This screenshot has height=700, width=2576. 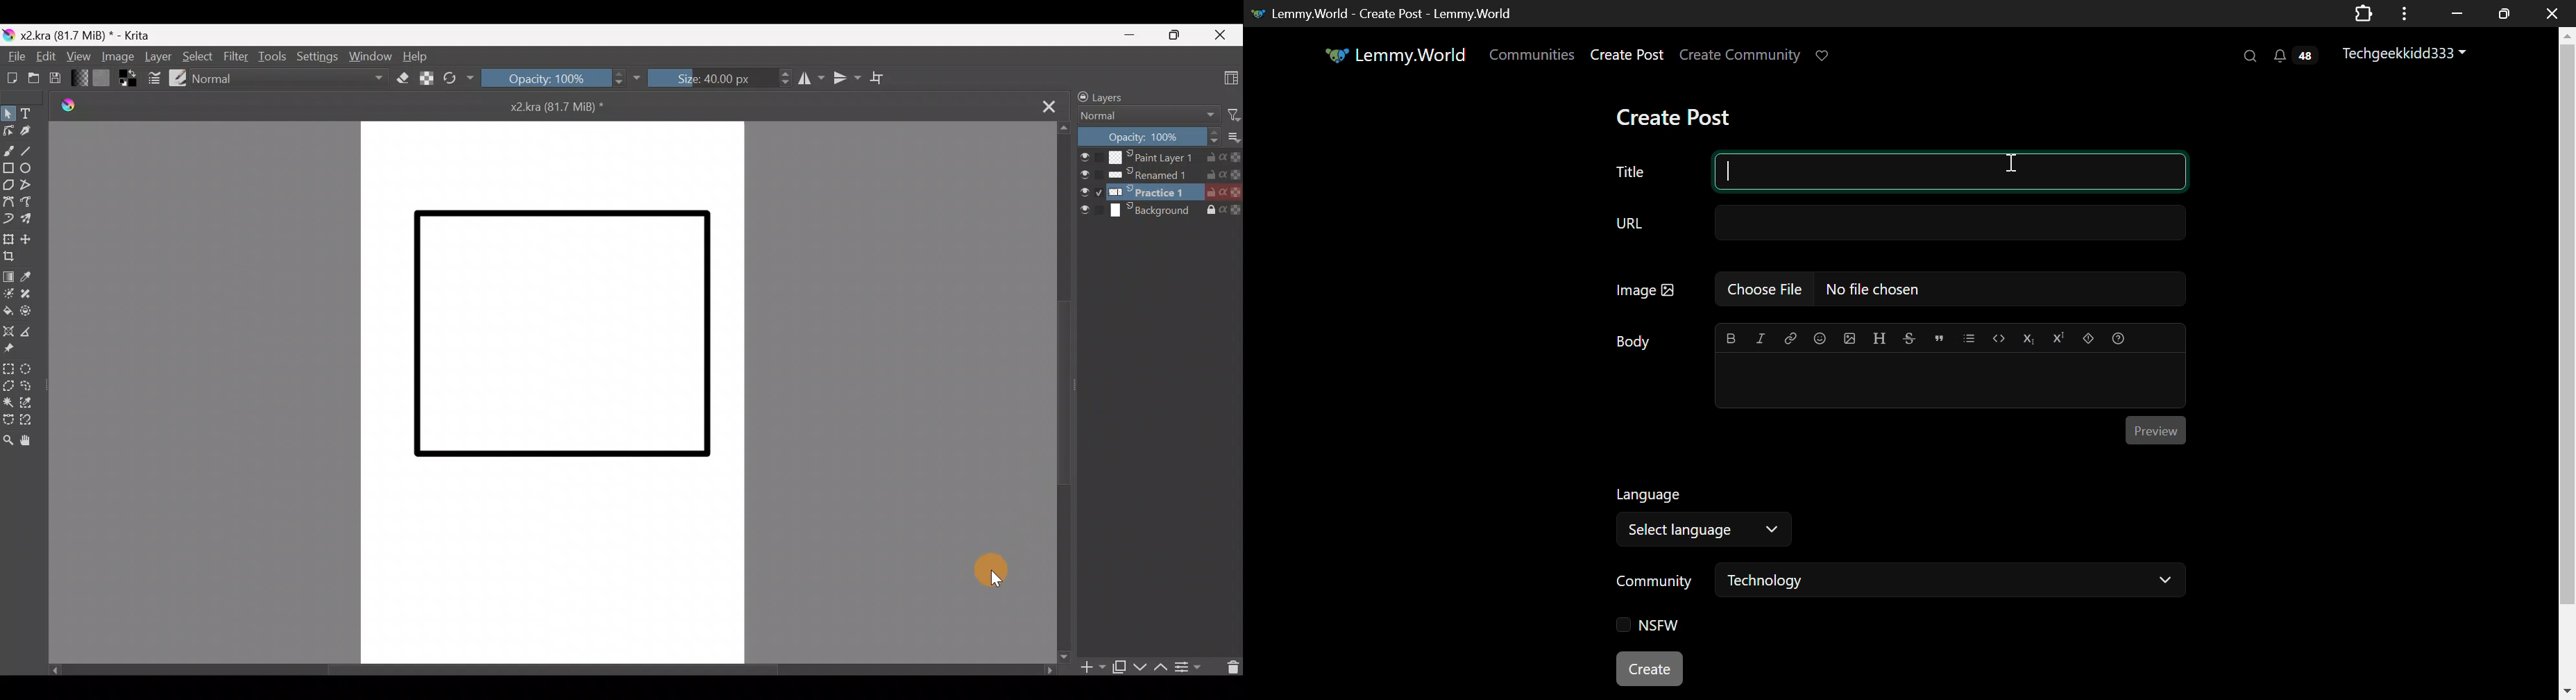 What do you see at coordinates (1819, 338) in the screenshot?
I see `emoji` at bounding box center [1819, 338].